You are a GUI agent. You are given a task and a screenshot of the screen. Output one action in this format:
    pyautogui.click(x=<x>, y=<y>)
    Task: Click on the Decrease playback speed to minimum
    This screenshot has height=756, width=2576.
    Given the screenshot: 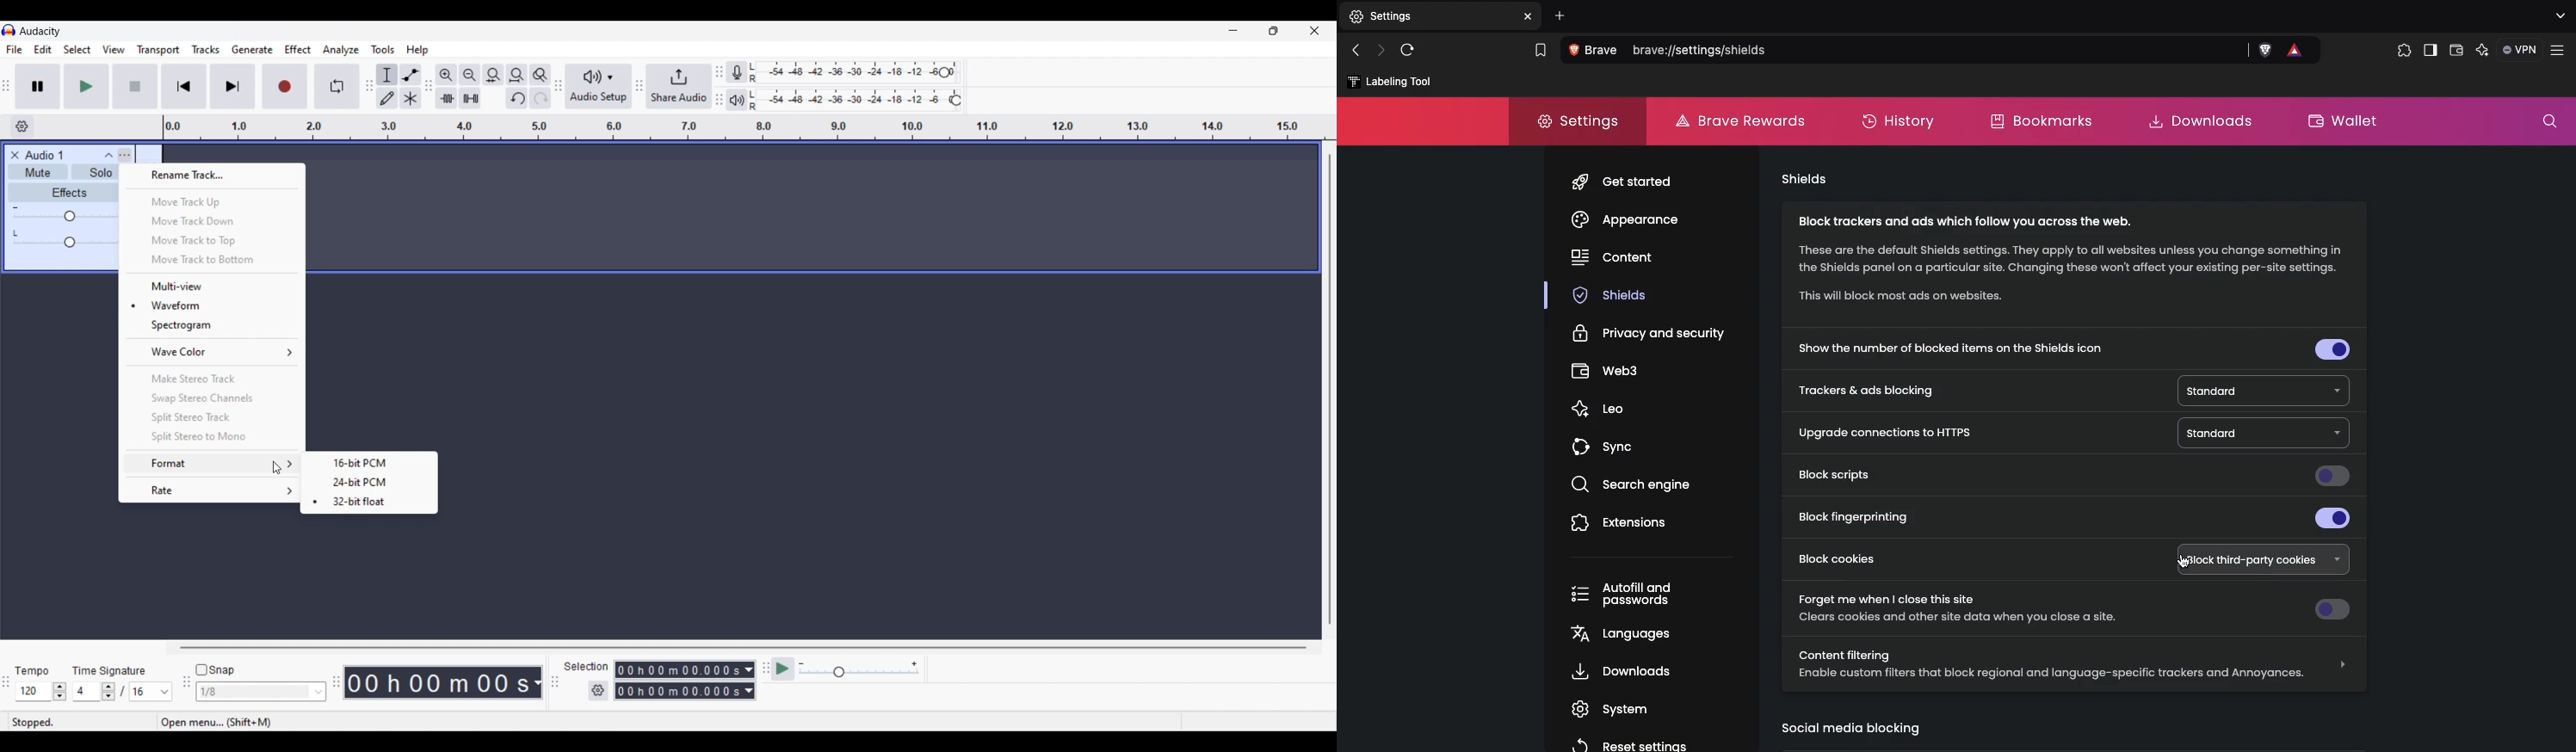 What is the action you would take?
    pyautogui.click(x=802, y=664)
    